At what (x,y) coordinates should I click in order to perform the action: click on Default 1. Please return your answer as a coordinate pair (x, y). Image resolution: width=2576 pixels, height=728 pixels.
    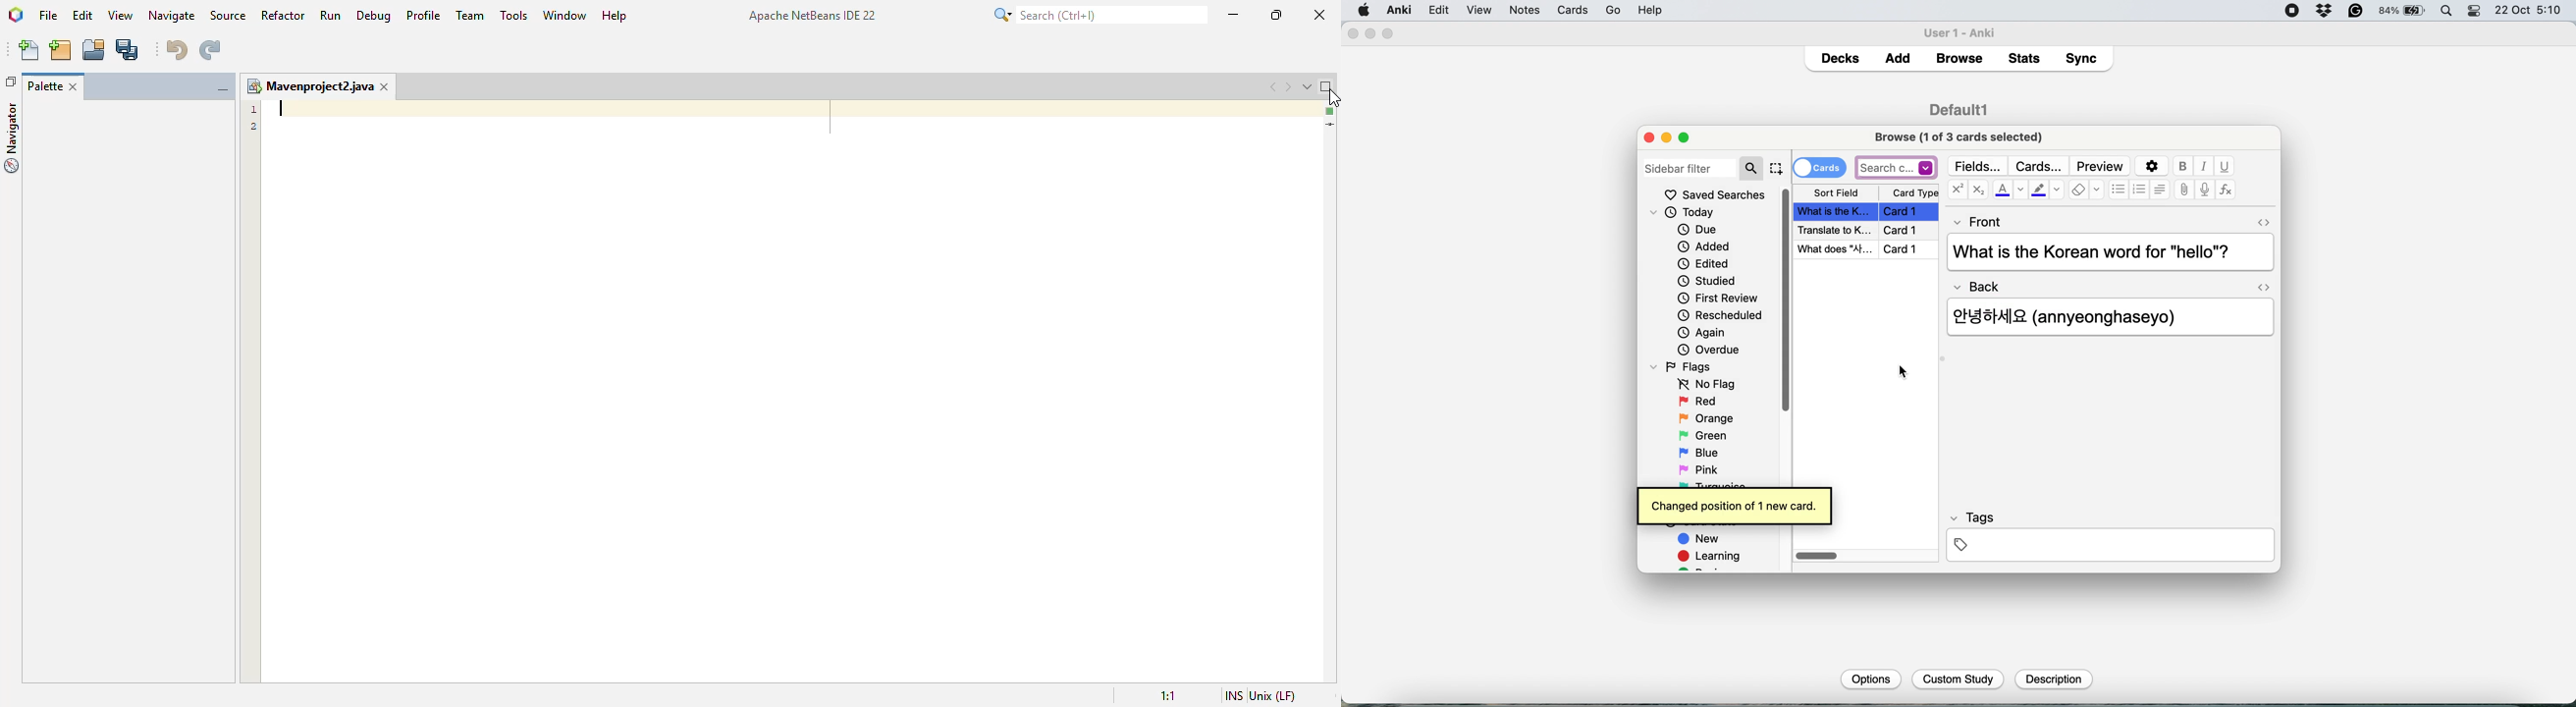
    Looking at the image, I should click on (1959, 108).